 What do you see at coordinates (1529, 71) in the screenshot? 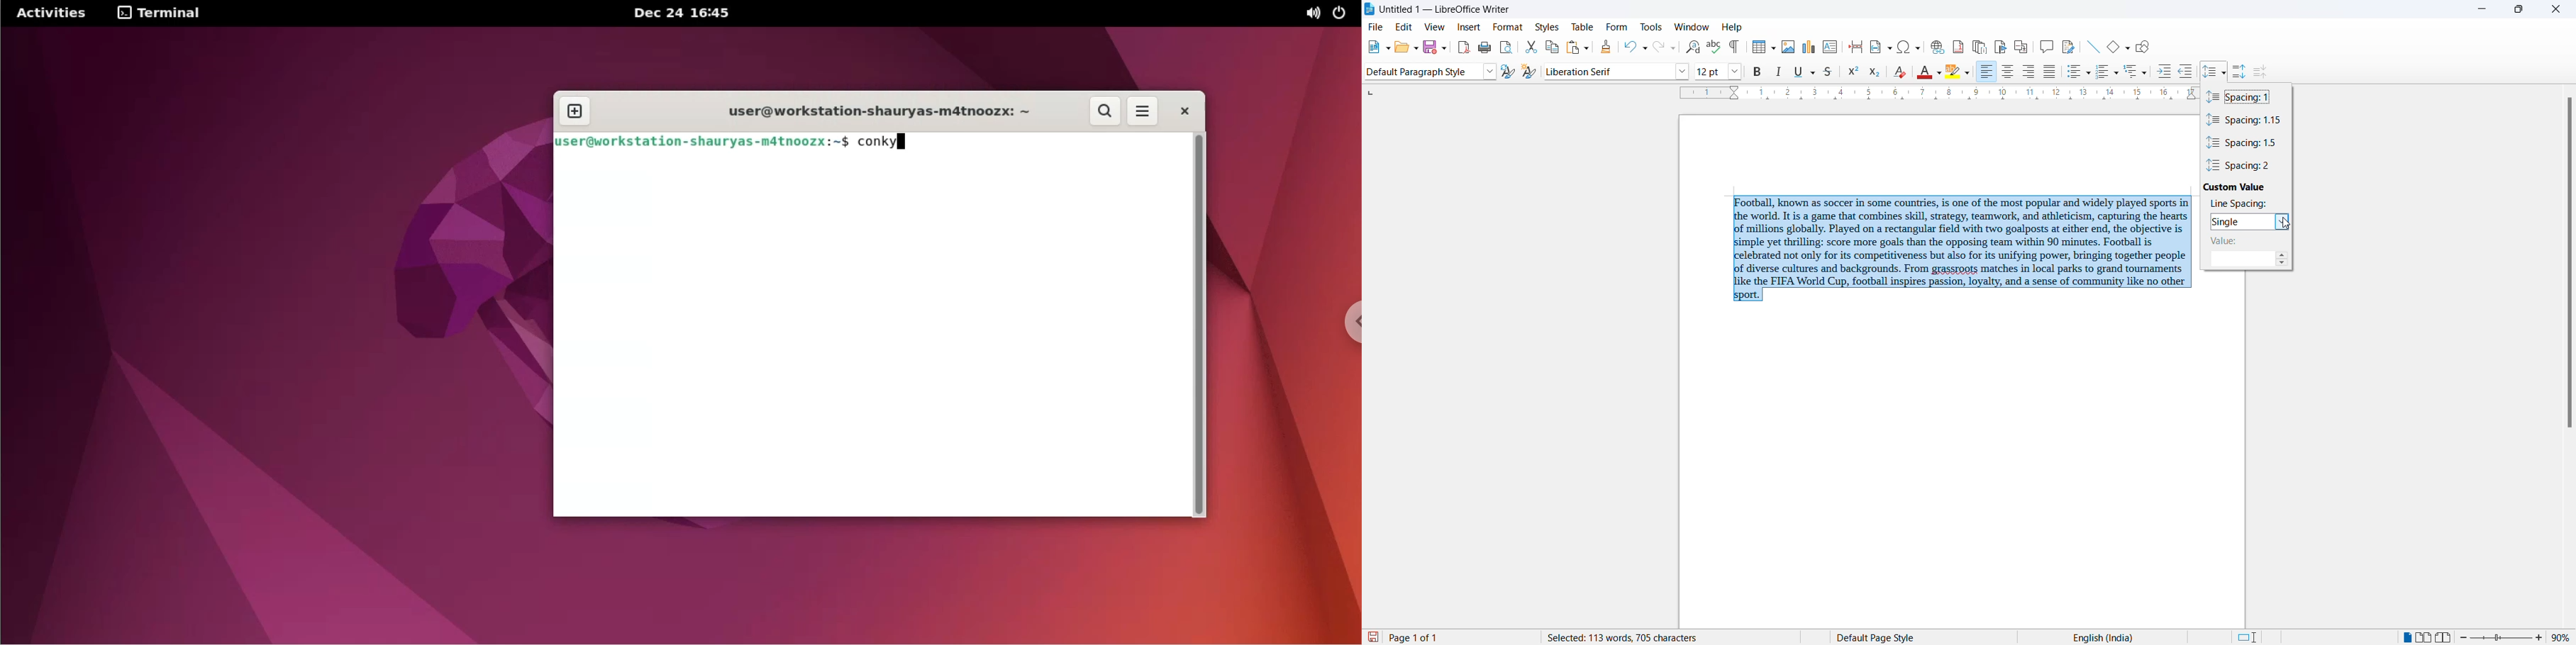
I see `create new style from selections` at bounding box center [1529, 71].